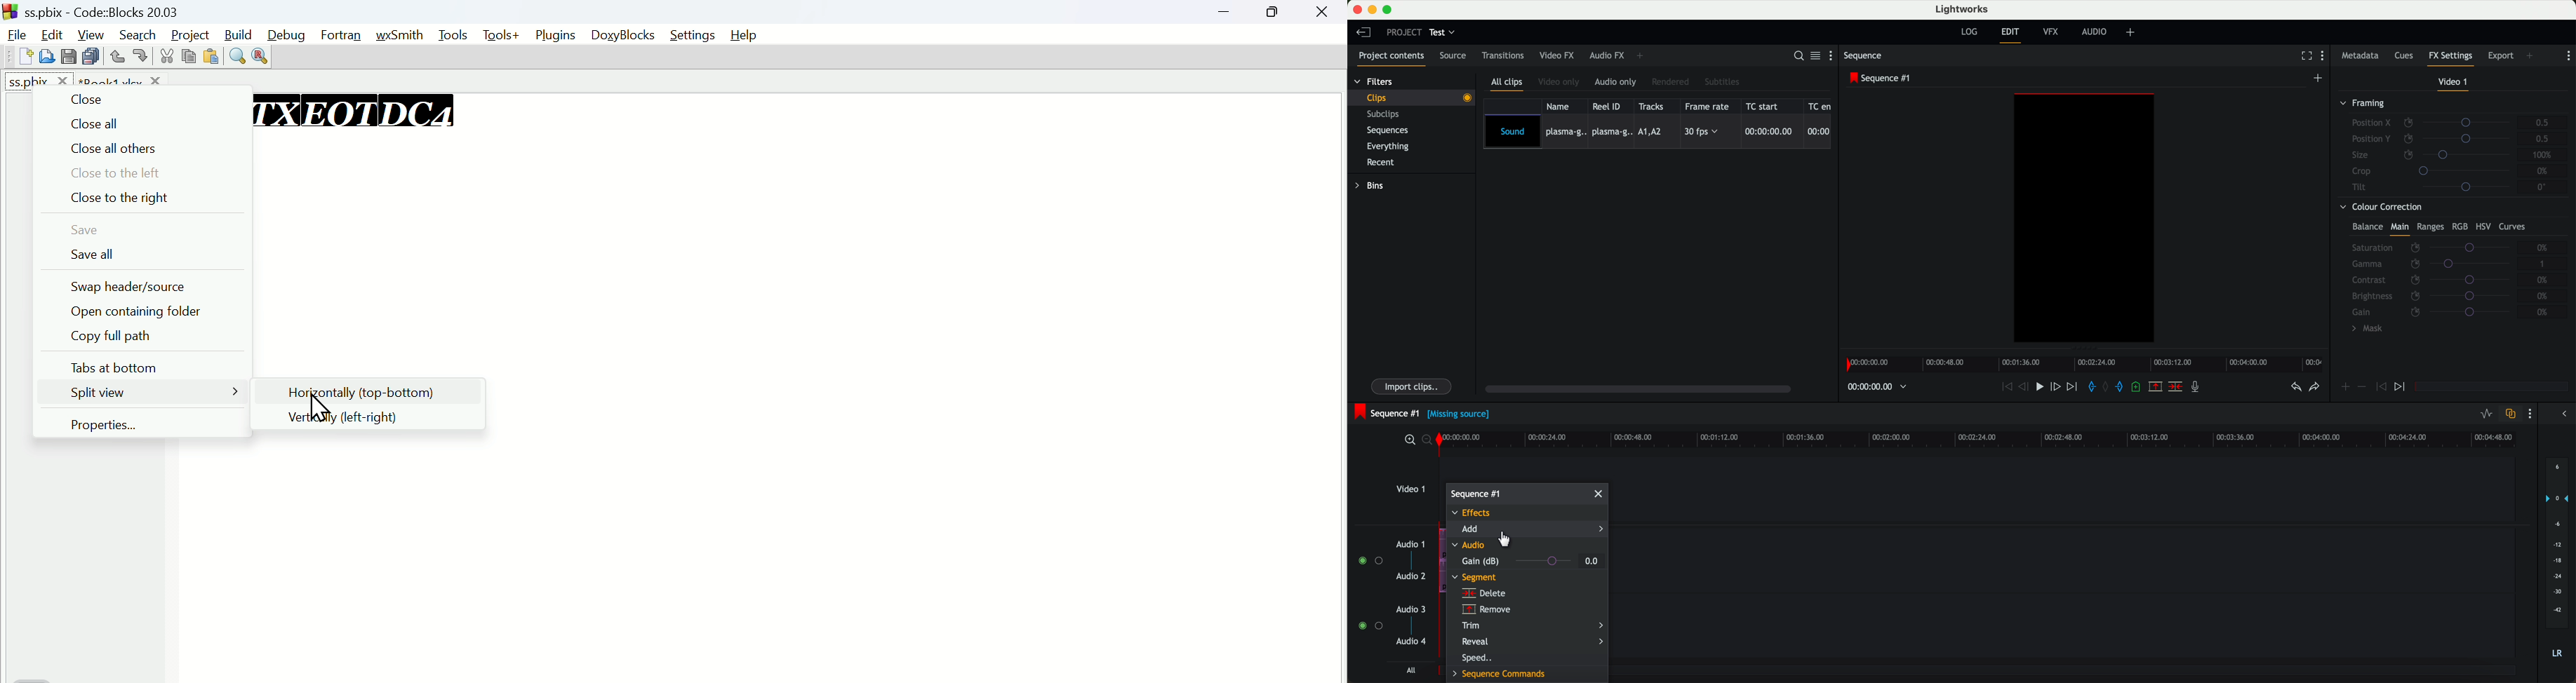 This screenshot has width=2576, height=700. I want to click on framing tab, so click(2453, 147).